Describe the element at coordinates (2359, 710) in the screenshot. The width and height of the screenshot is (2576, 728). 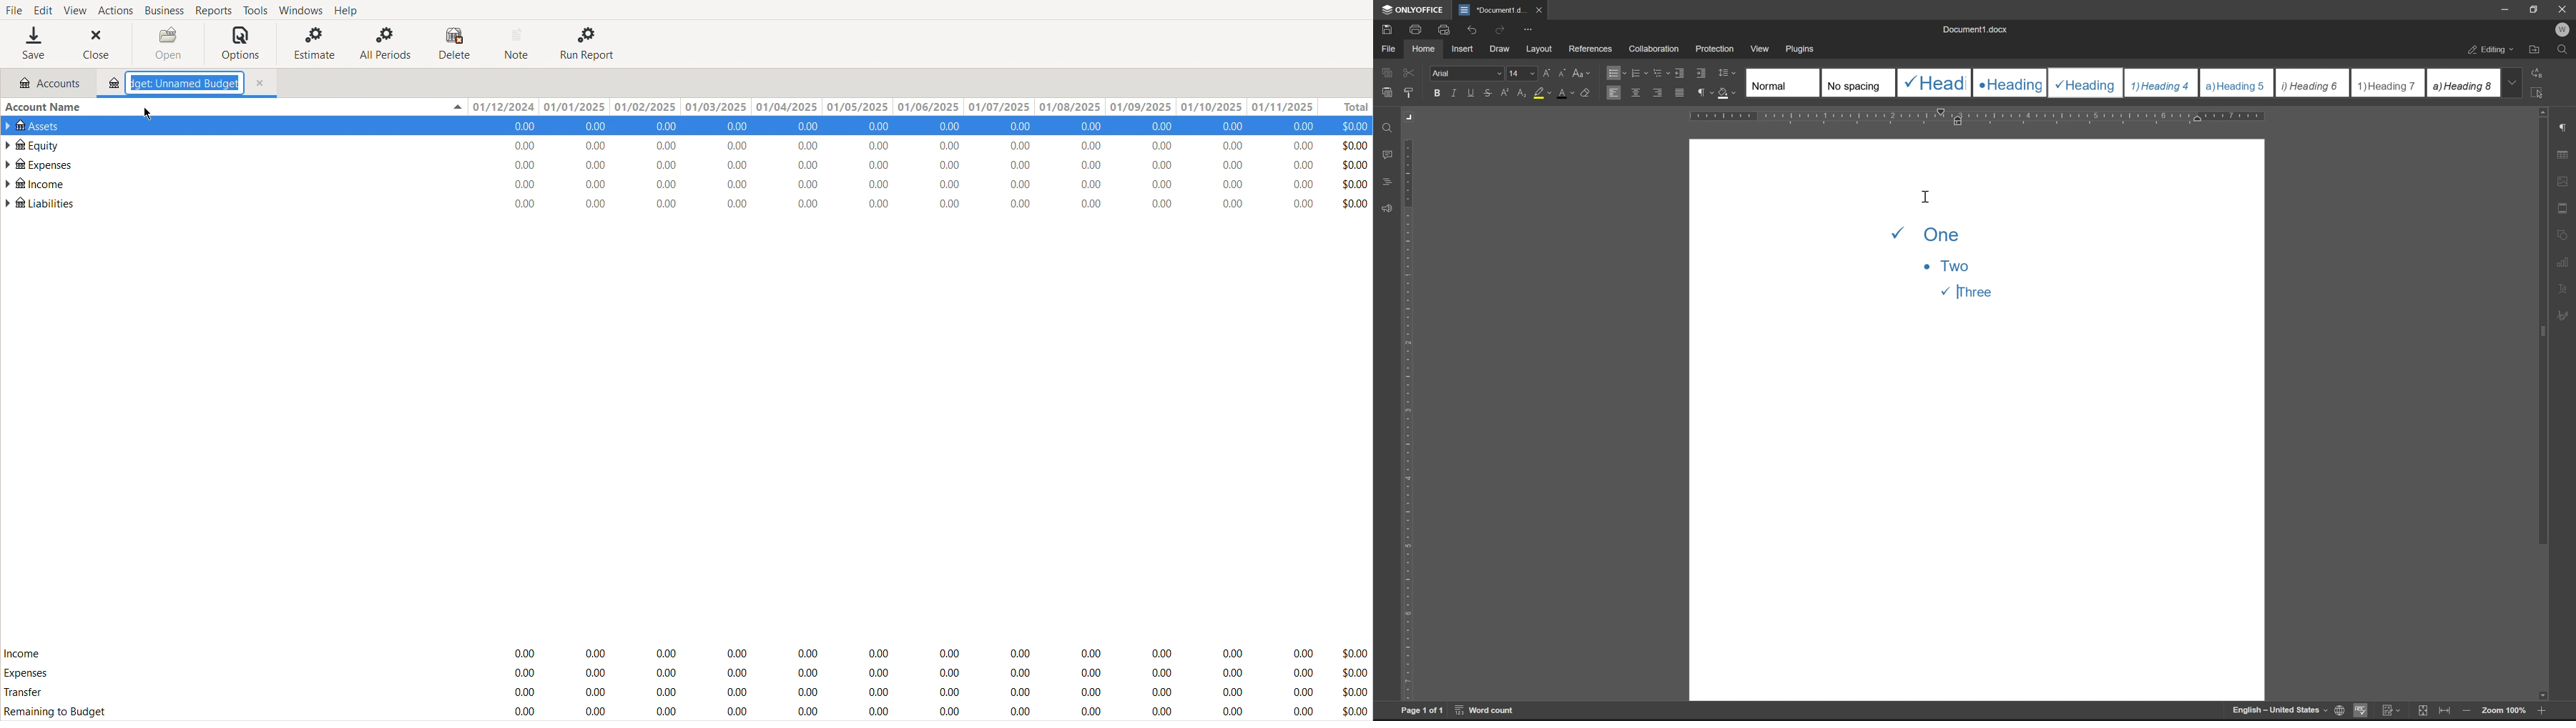
I see `spell checking` at that location.